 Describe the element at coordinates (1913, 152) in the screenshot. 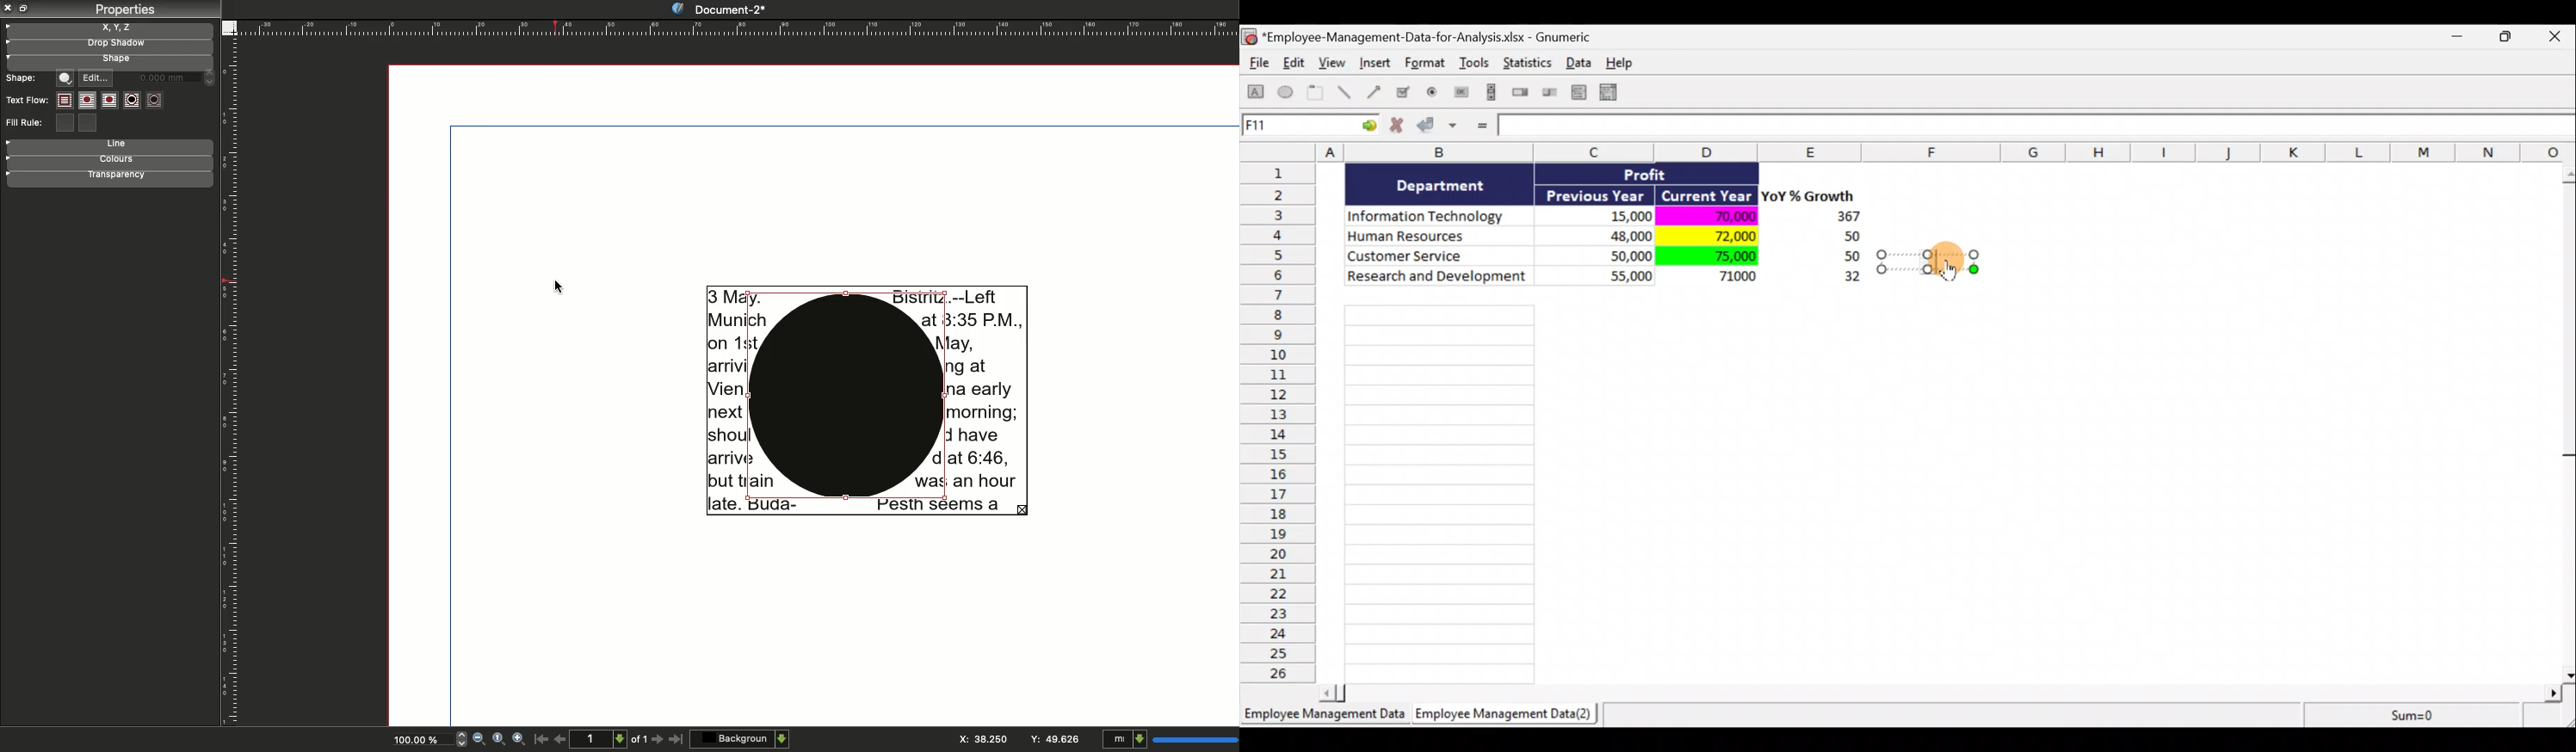

I see `Columns` at that location.